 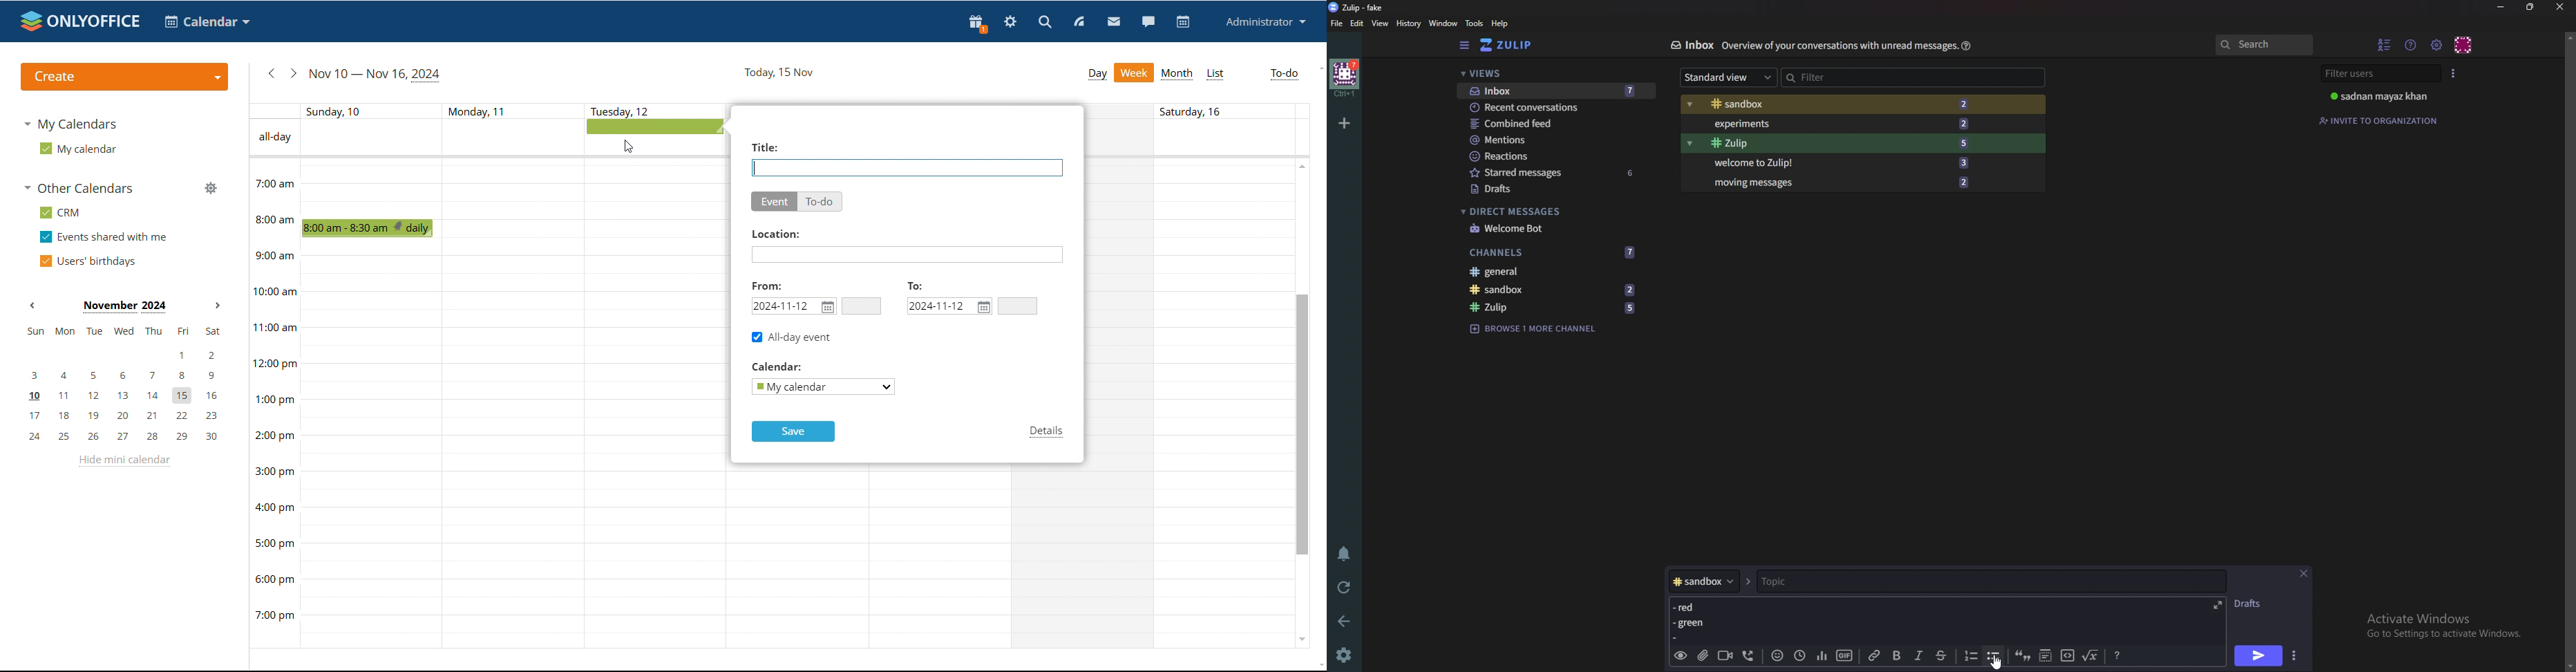 What do you see at coordinates (1553, 229) in the screenshot?
I see `welcome bot` at bounding box center [1553, 229].